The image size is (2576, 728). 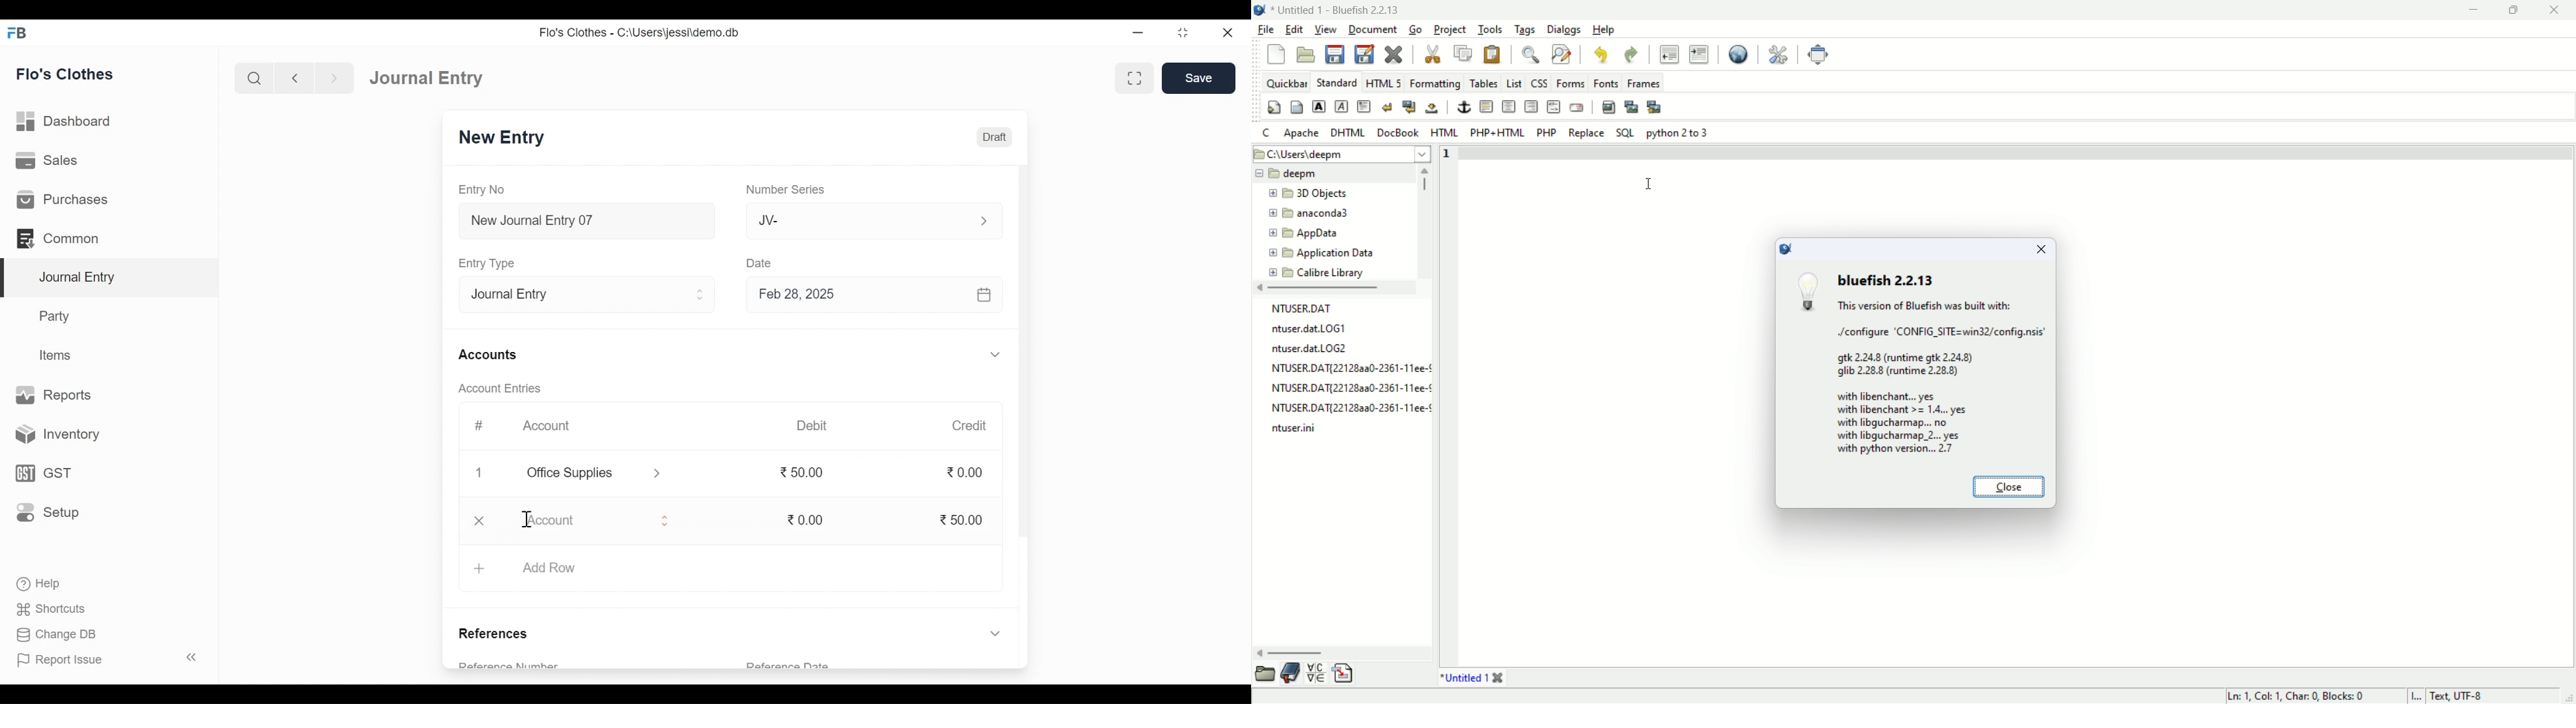 What do you see at coordinates (1366, 53) in the screenshot?
I see `save as` at bounding box center [1366, 53].